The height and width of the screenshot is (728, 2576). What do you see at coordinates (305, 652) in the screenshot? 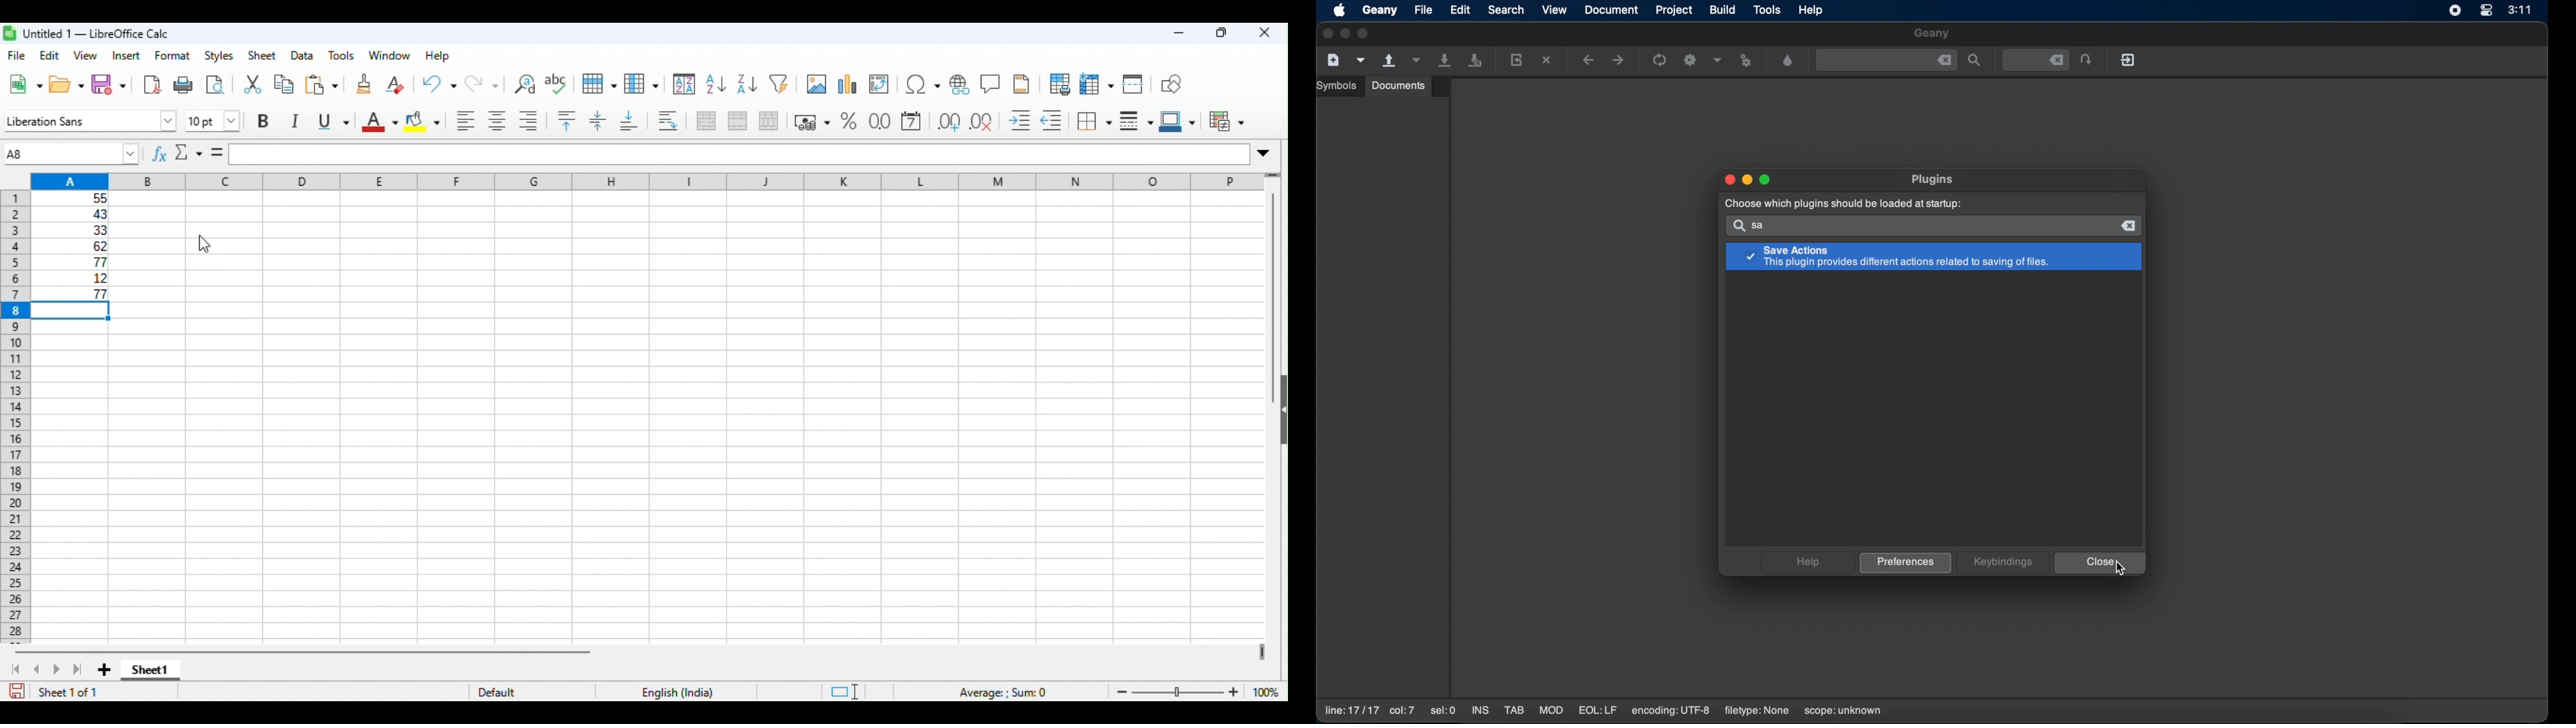
I see `horizontal scroll bar` at bounding box center [305, 652].